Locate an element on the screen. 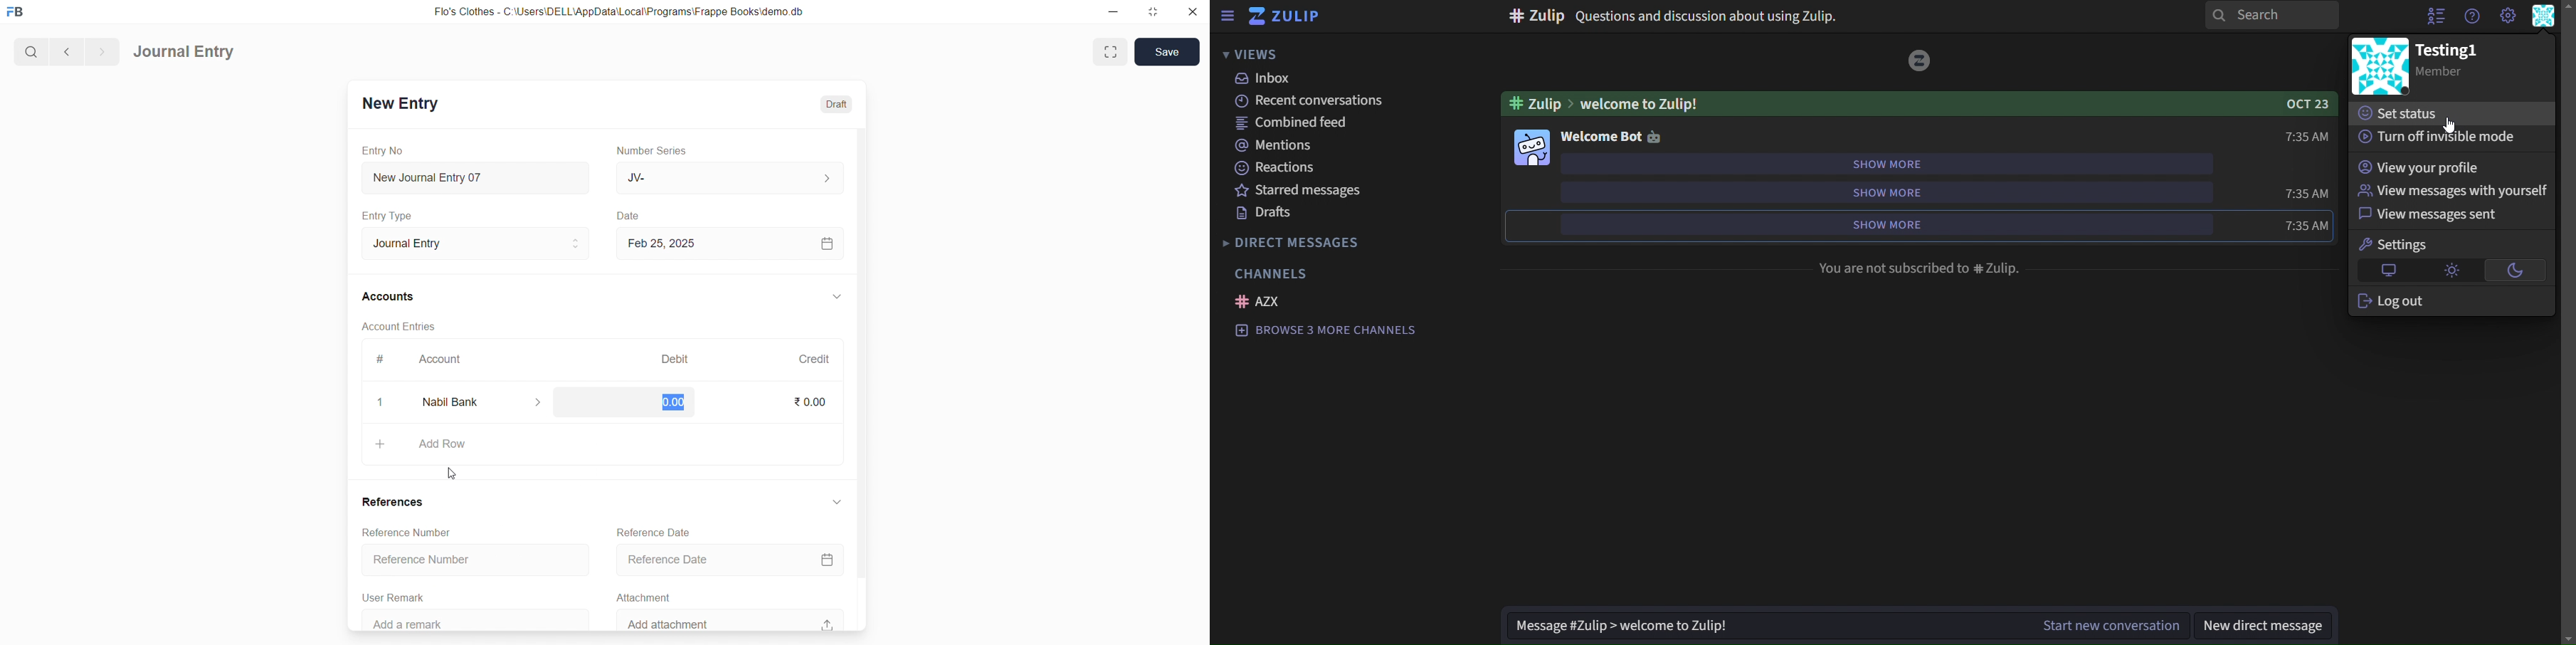 The width and height of the screenshot is (2576, 672). ‘Add a remark is located at coordinates (478, 618).